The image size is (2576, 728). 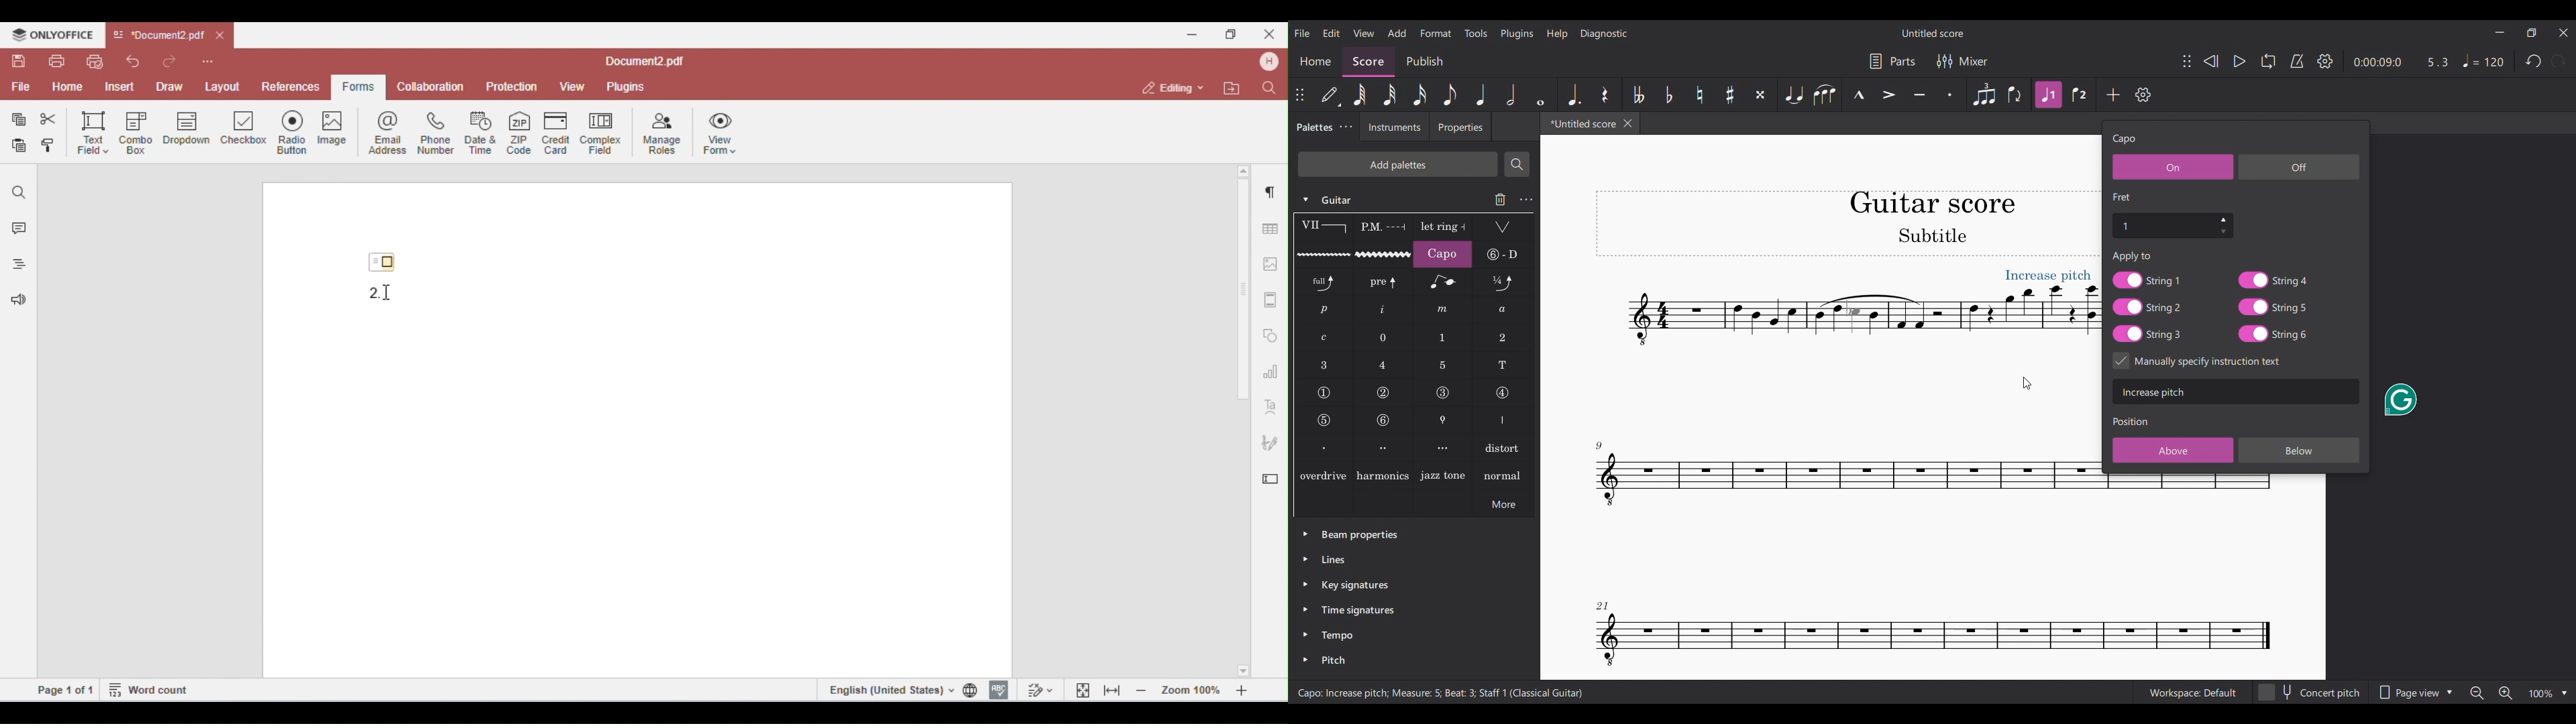 What do you see at coordinates (2208, 361) in the screenshot?
I see `Toggle for specific instruction` at bounding box center [2208, 361].